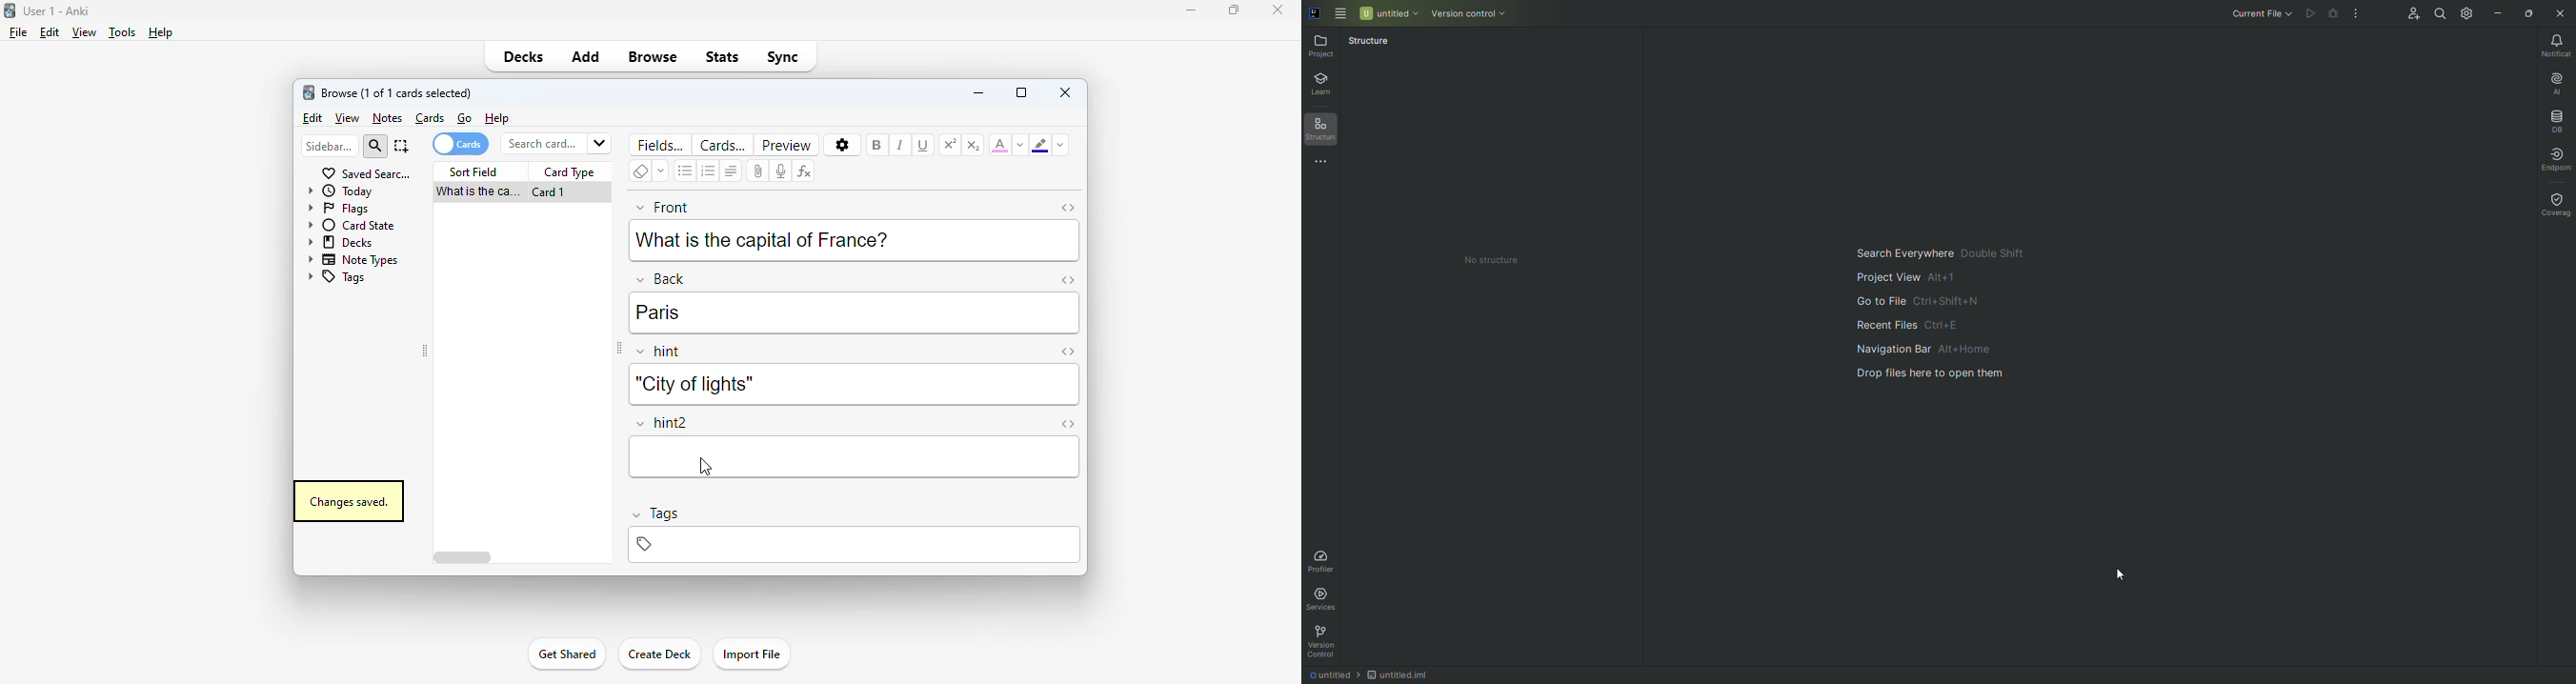 This screenshot has height=700, width=2576. Describe the element at coordinates (780, 171) in the screenshot. I see `record audio` at that location.